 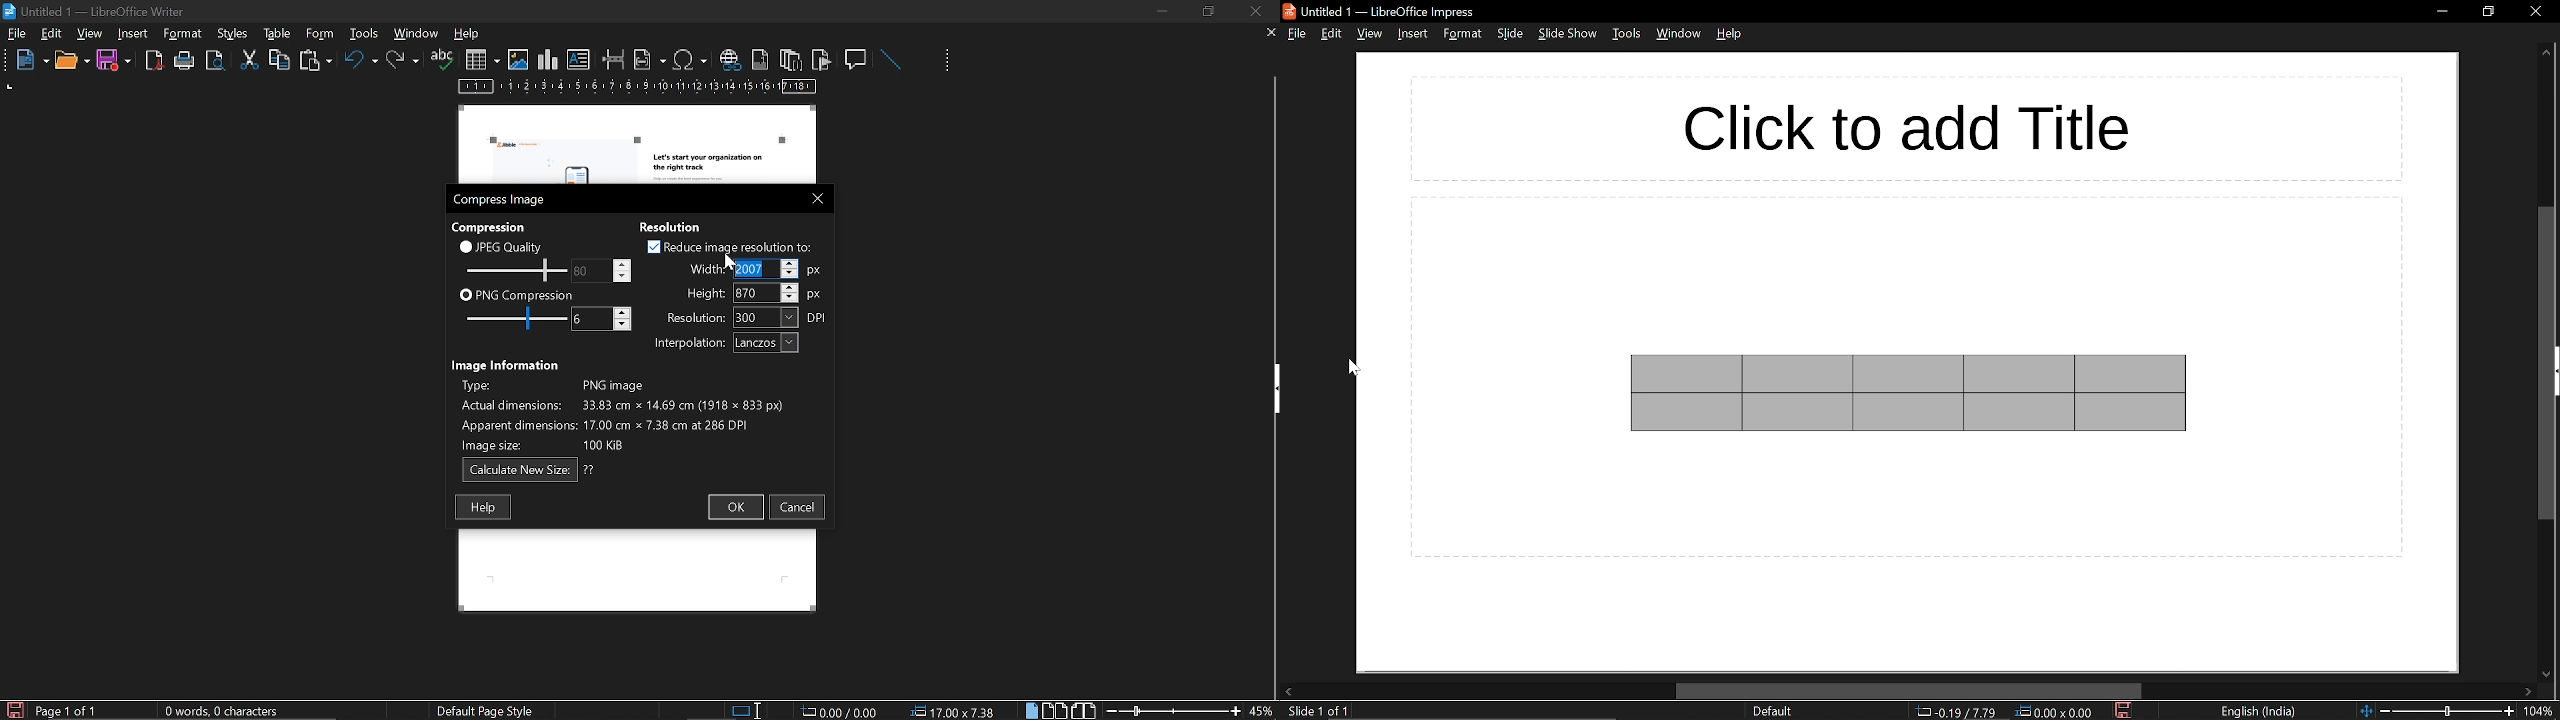 I want to click on new, so click(x=27, y=61).